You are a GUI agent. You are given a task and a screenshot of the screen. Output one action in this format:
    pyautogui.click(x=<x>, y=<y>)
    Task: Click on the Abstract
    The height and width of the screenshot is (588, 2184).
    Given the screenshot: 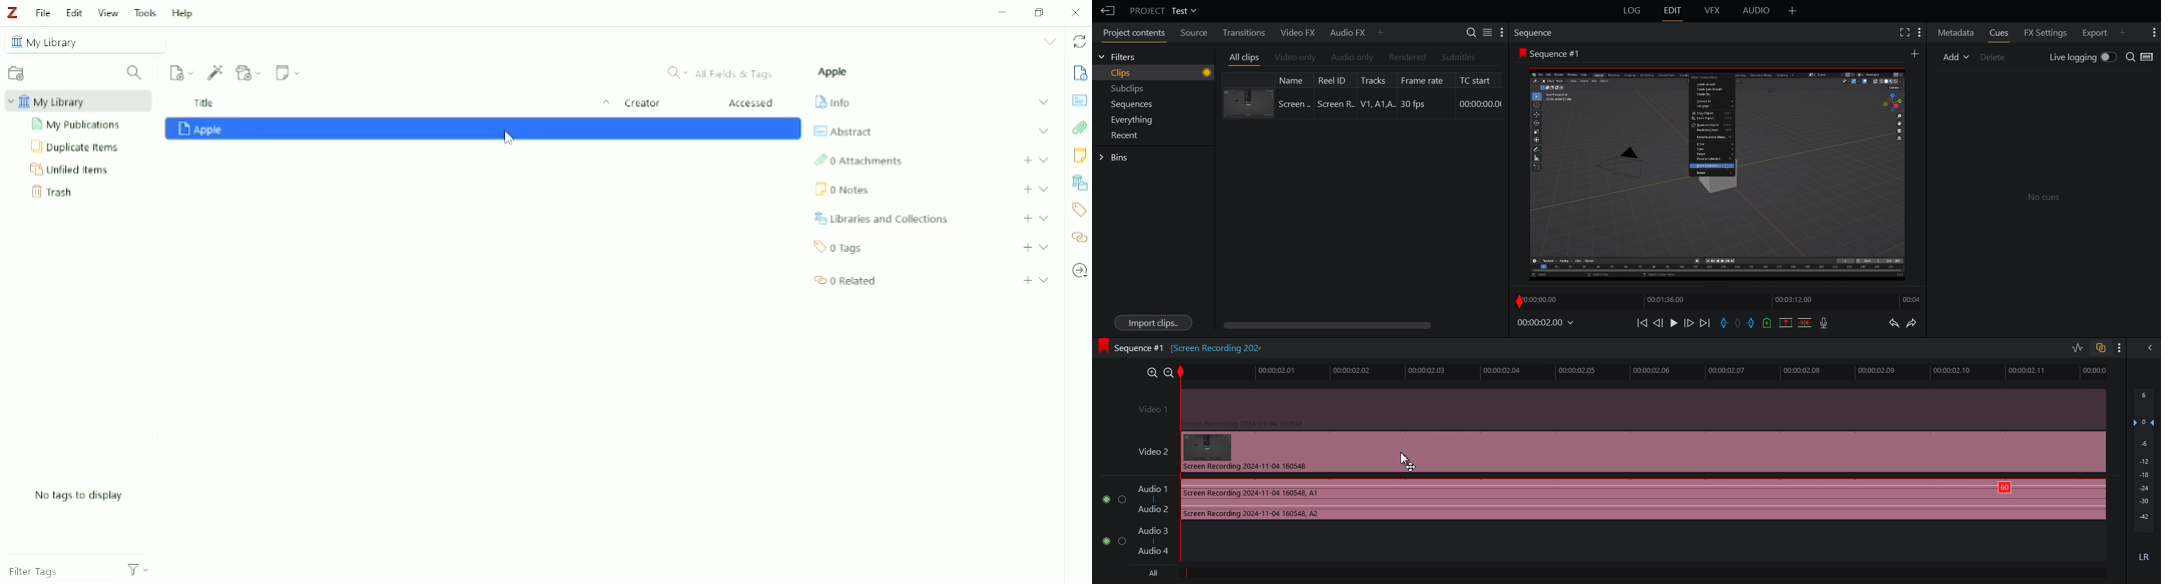 What is the action you would take?
    pyautogui.click(x=1080, y=101)
    